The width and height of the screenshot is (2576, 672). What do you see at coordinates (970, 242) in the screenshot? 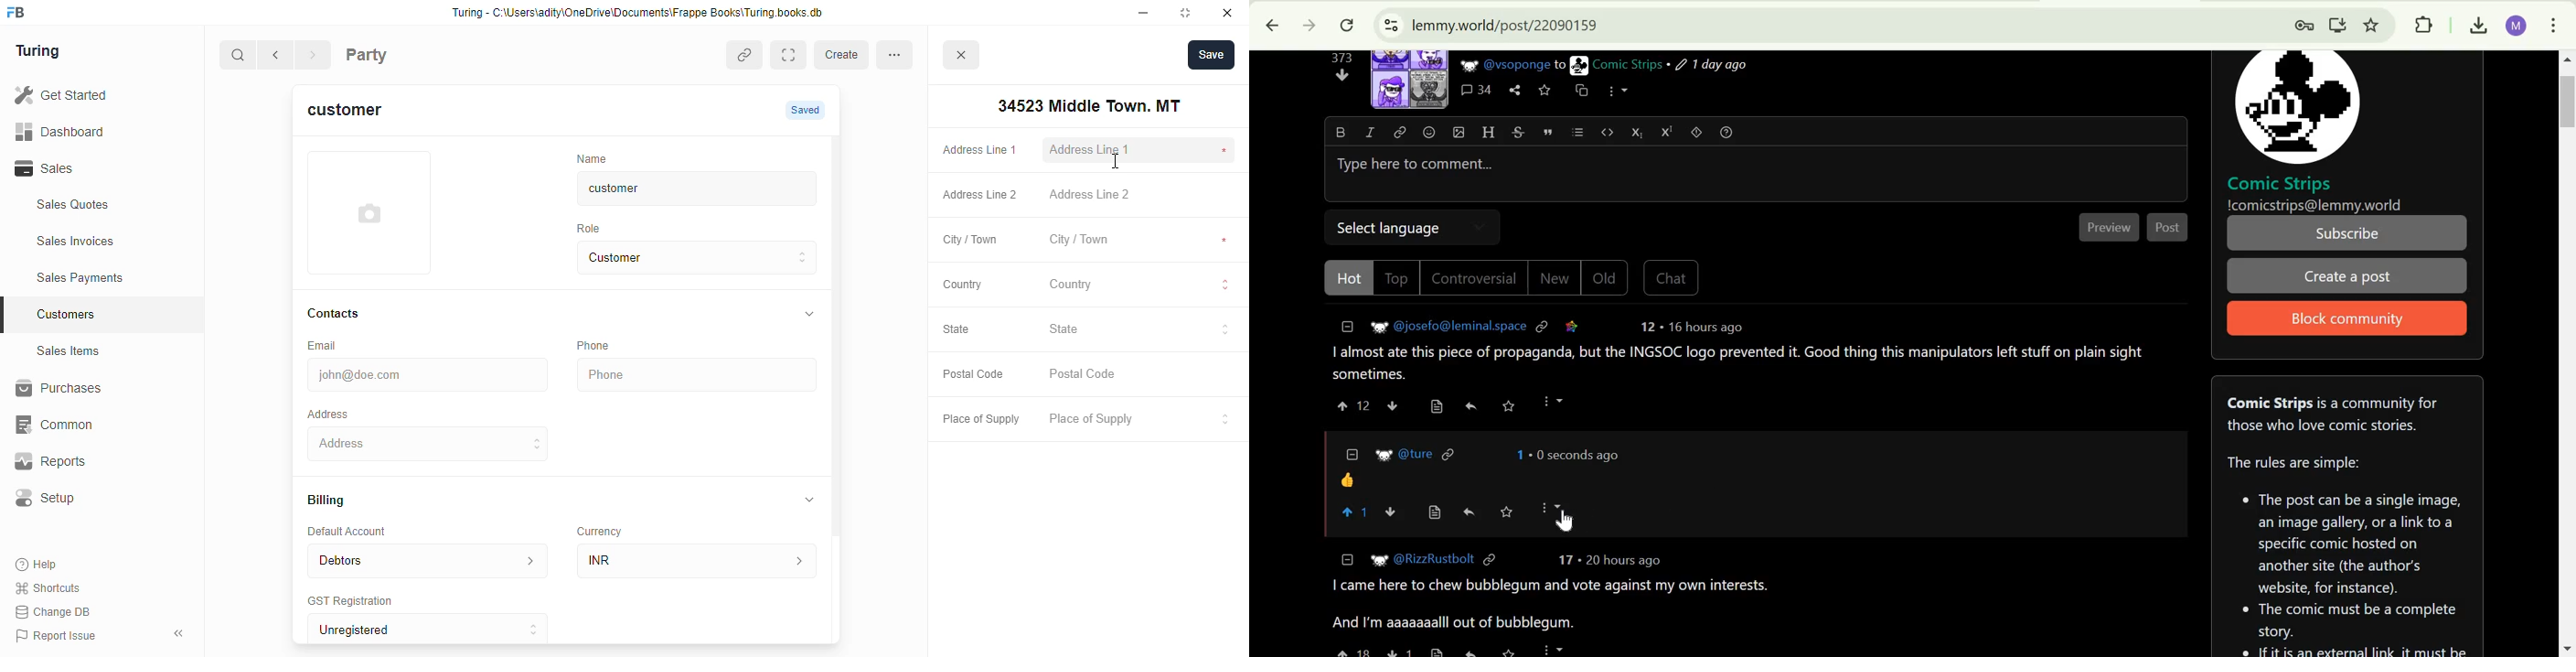
I see `City / Town` at bounding box center [970, 242].